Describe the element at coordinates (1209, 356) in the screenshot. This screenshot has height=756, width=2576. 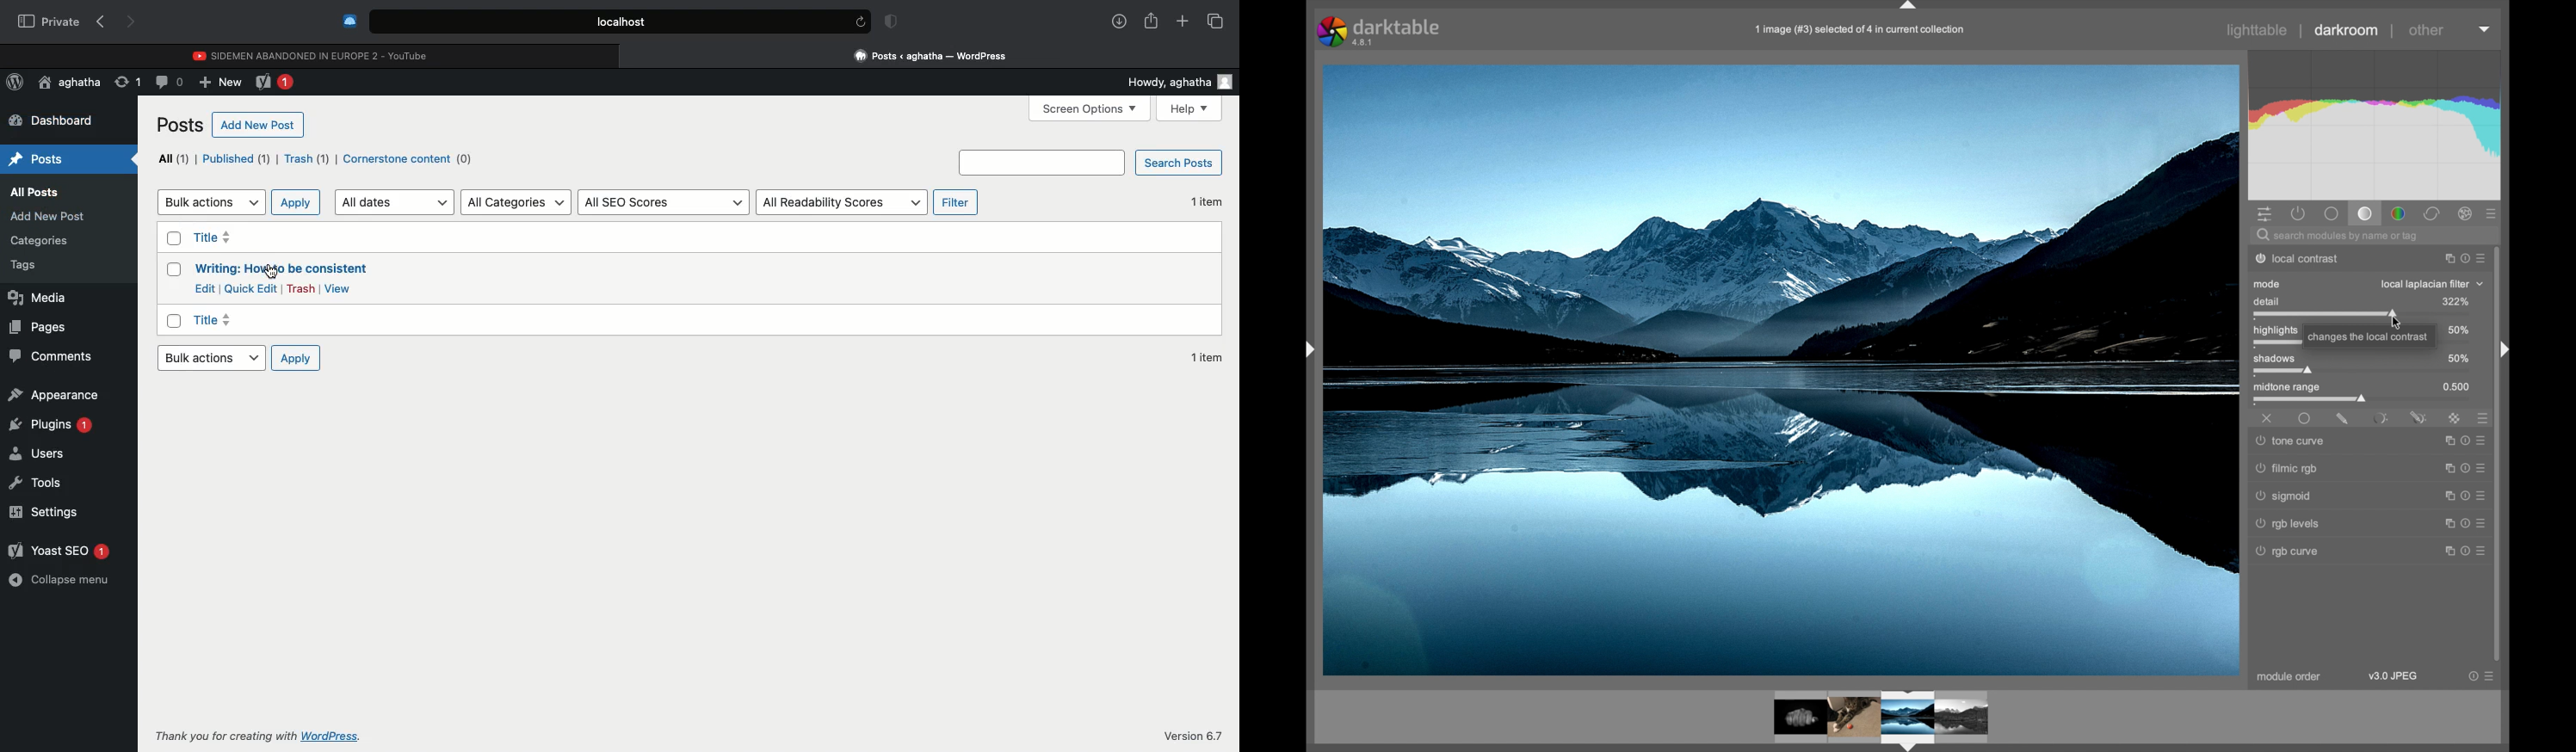
I see `1 item` at that location.